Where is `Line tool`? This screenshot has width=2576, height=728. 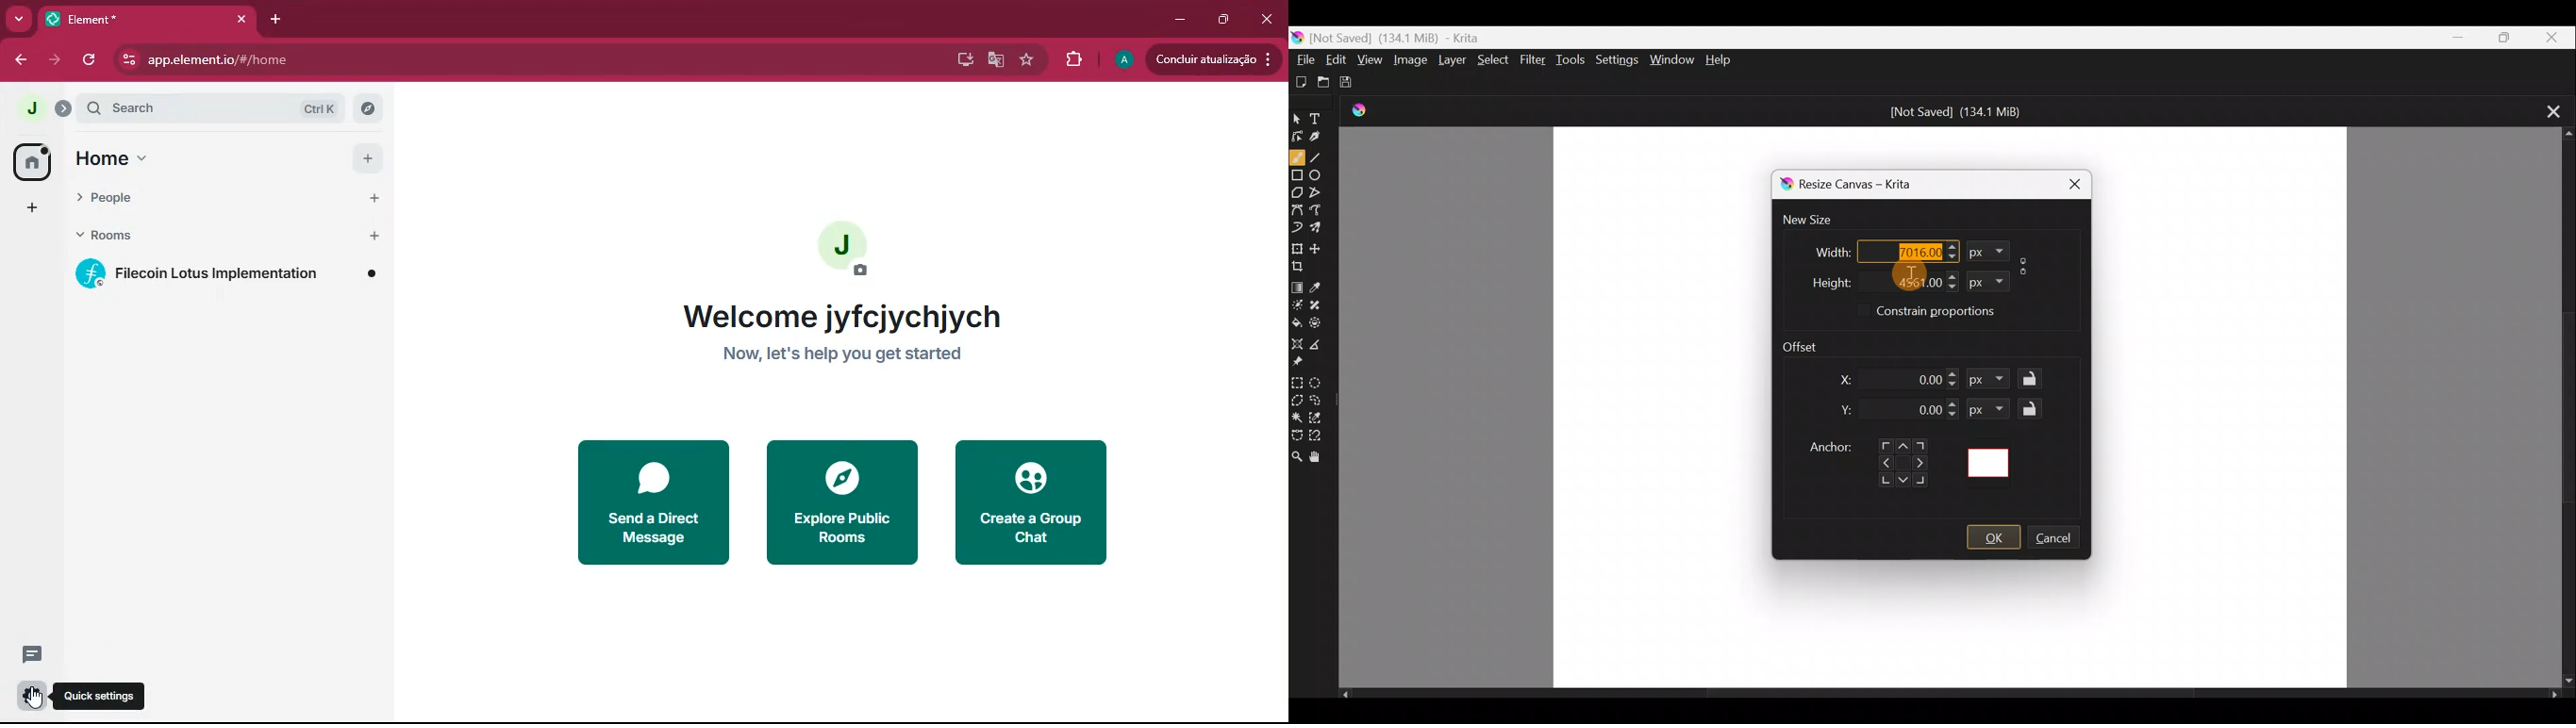
Line tool is located at coordinates (1319, 158).